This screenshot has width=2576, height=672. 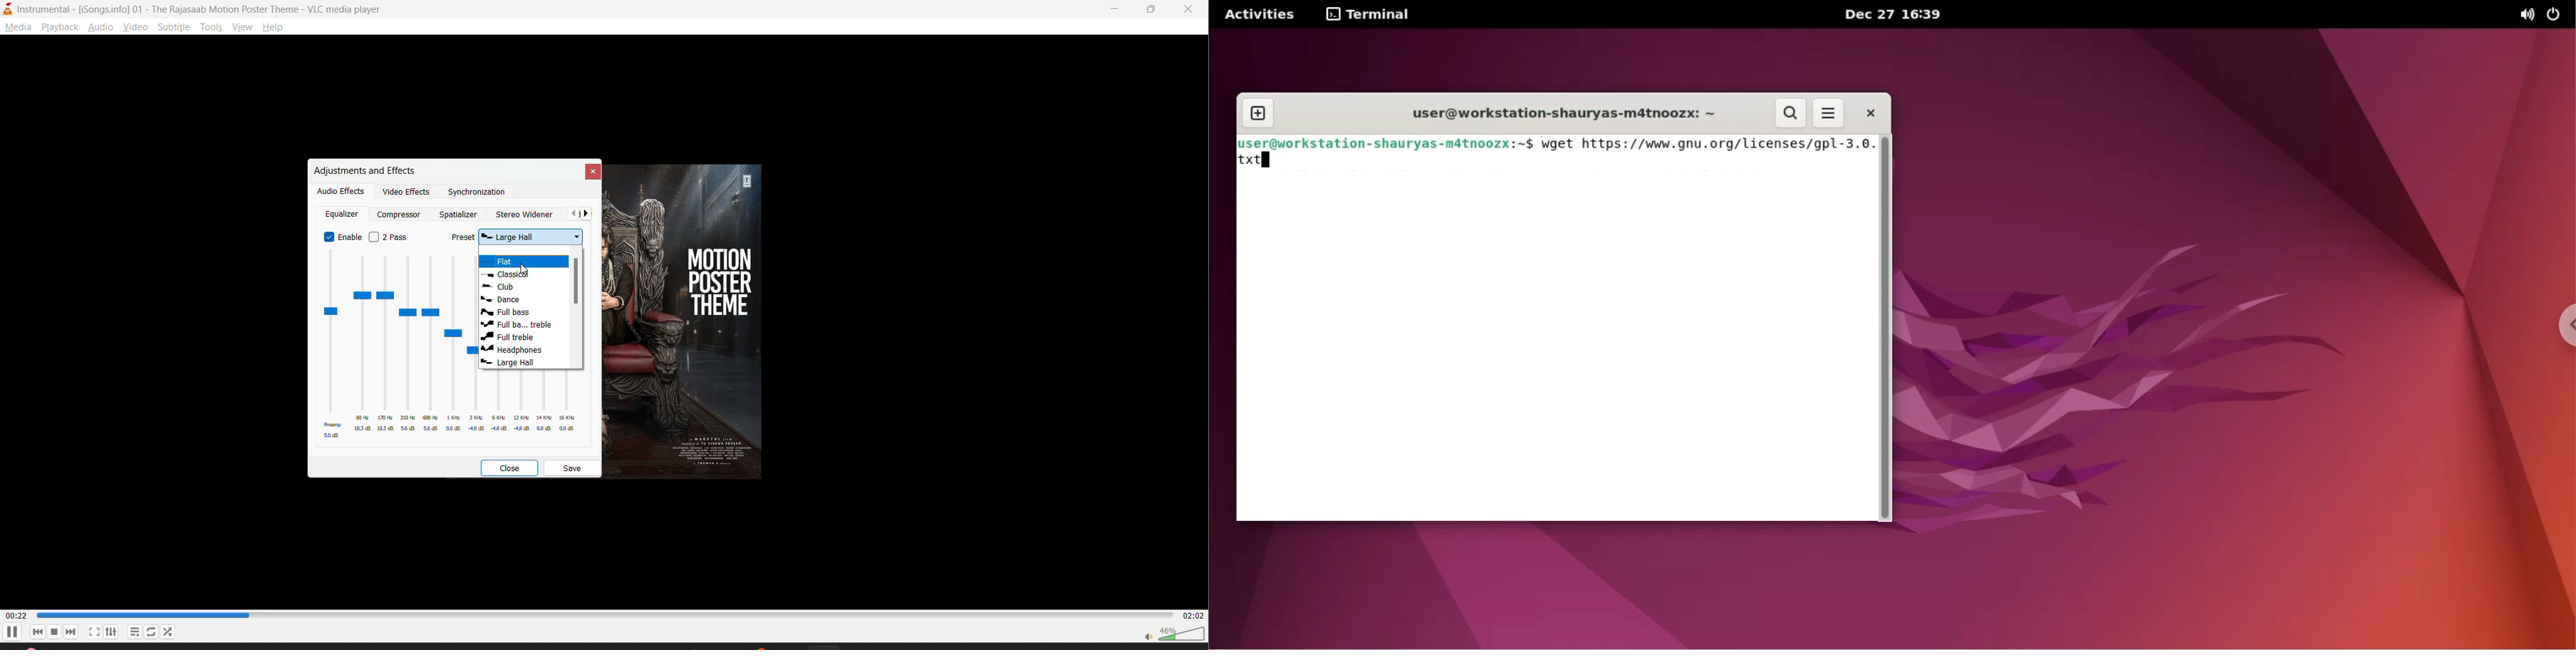 What do you see at coordinates (1118, 9) in the screenshot?
I see `minimize` at bounding box center [1118, 9].